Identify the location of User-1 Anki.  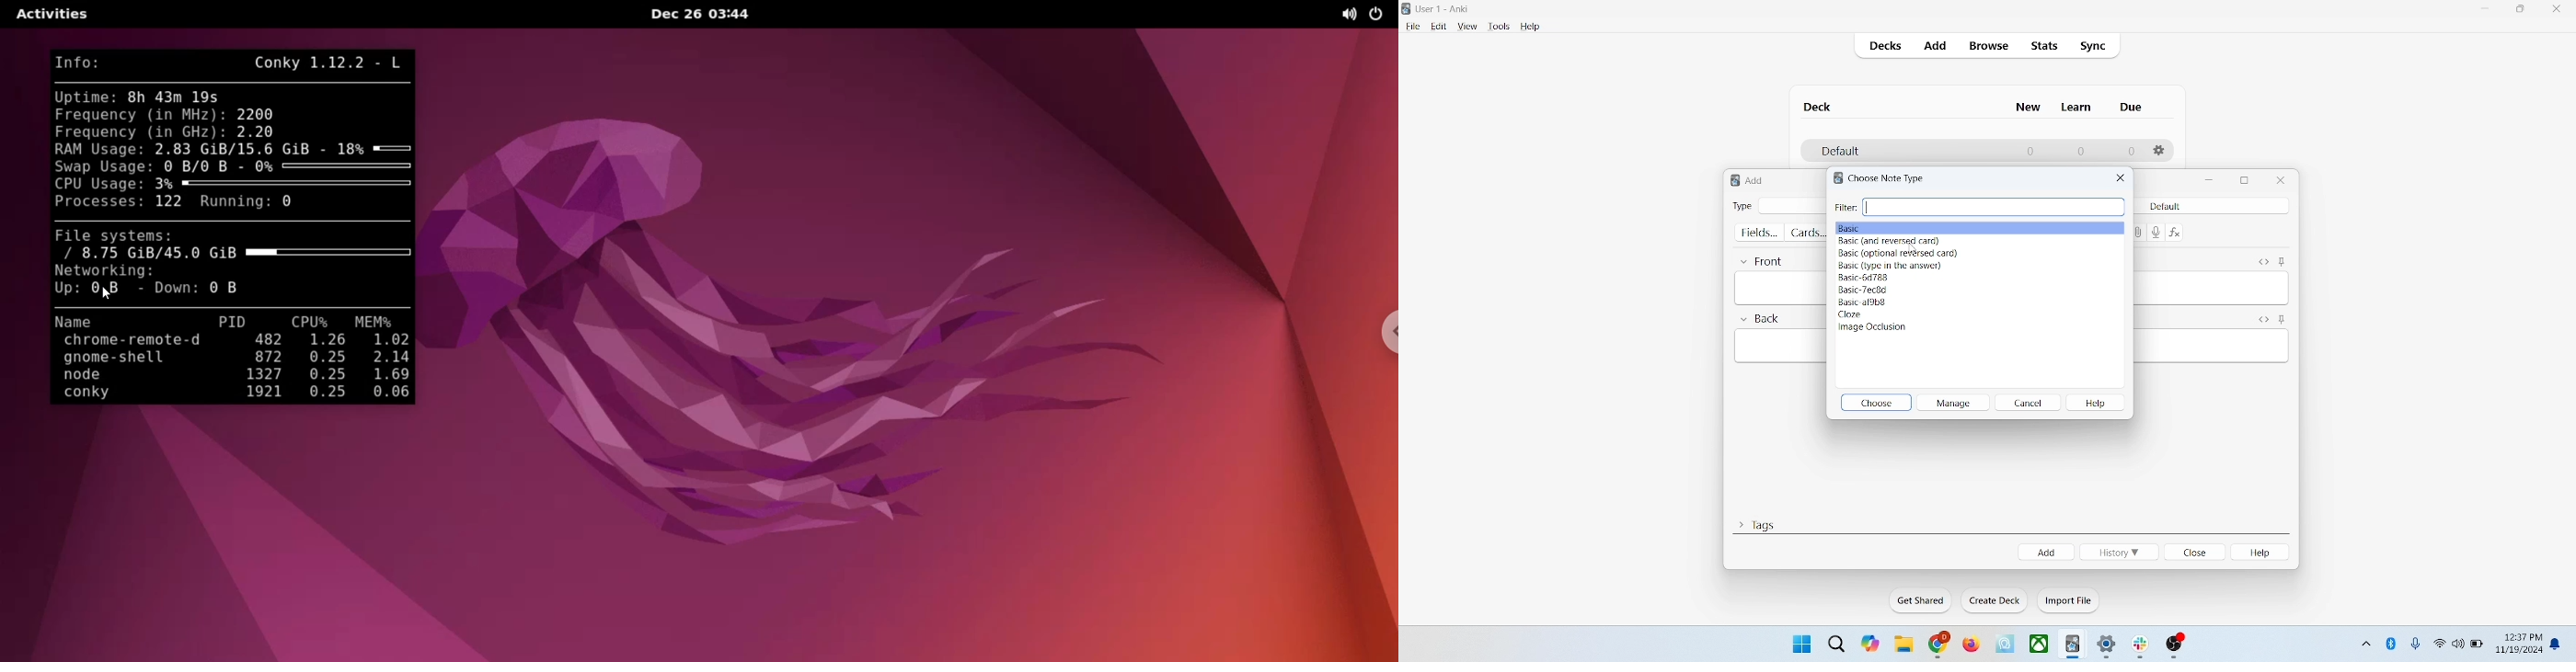
(1446, 10).